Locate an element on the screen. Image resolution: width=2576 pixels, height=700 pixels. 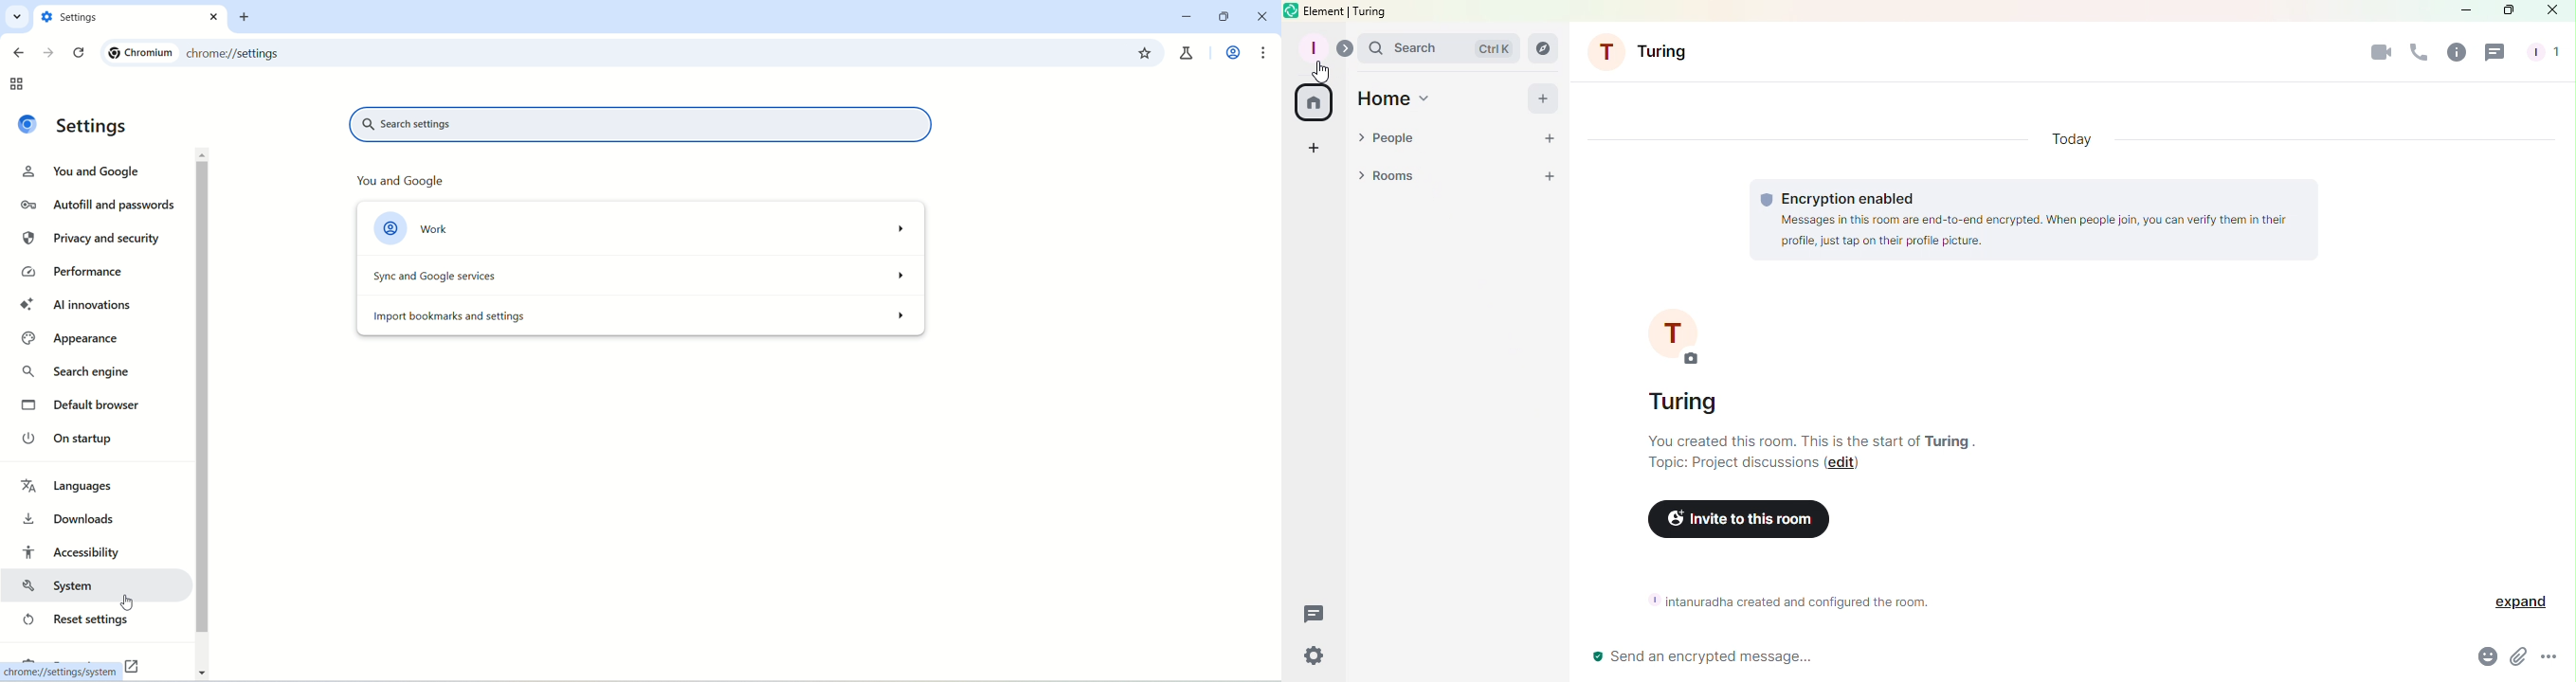
Search bar is located at coordinates (1442, 48).